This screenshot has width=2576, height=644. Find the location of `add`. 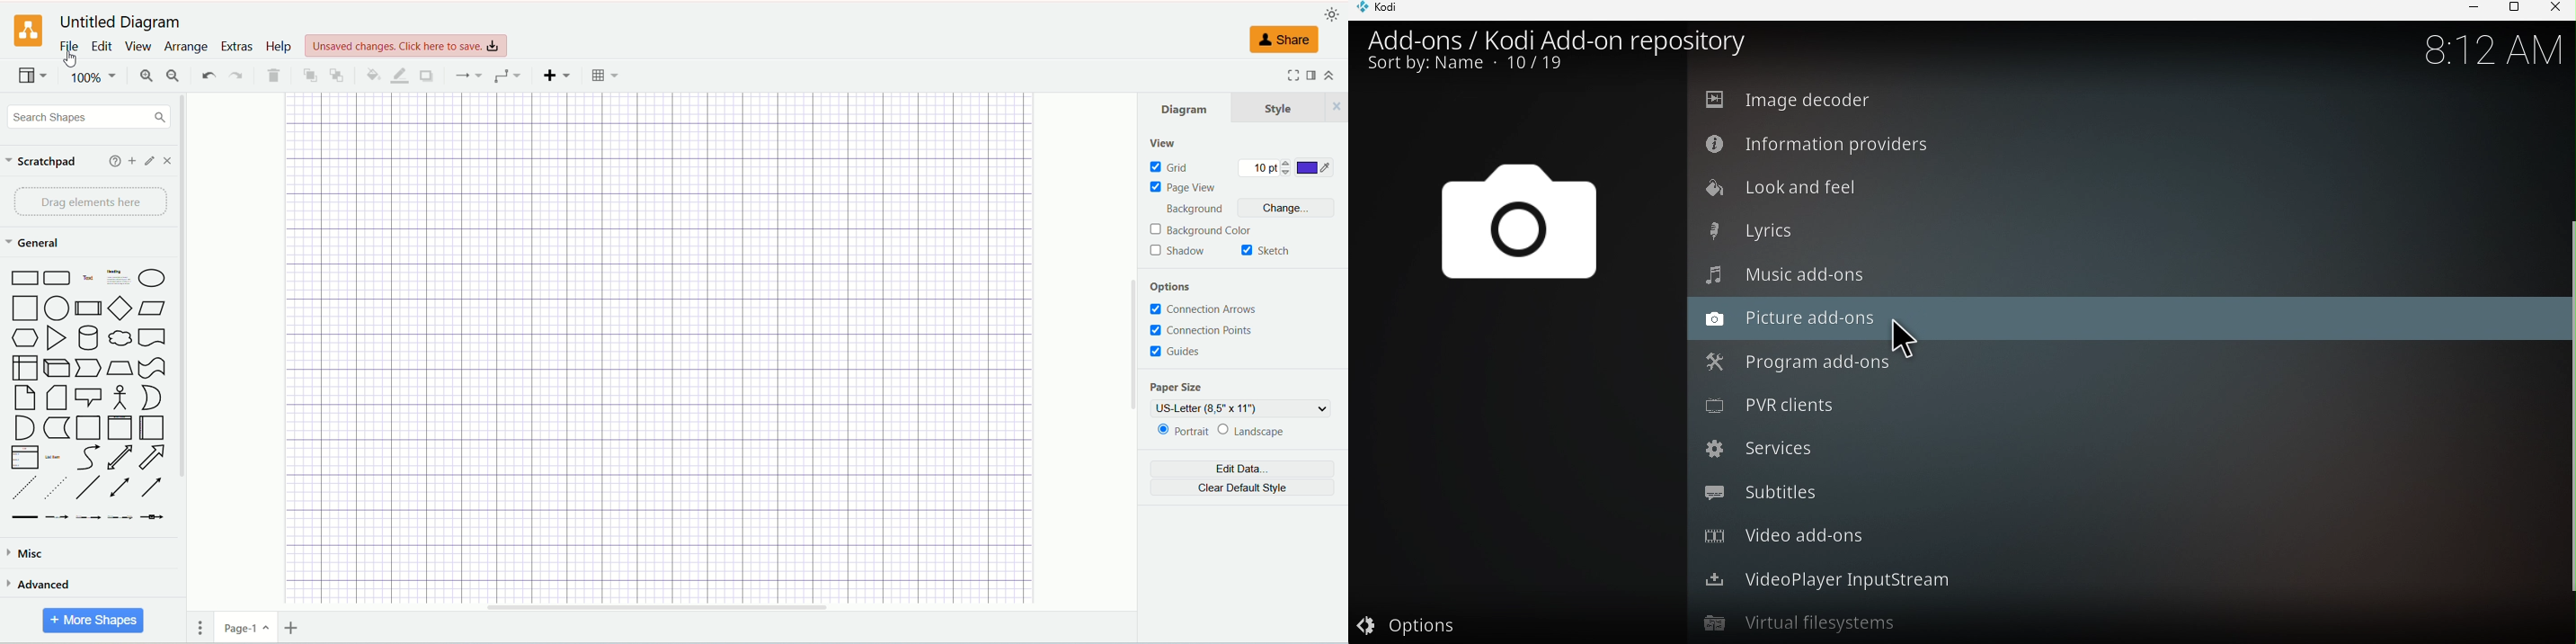

add is located at coordinates (129, 160).